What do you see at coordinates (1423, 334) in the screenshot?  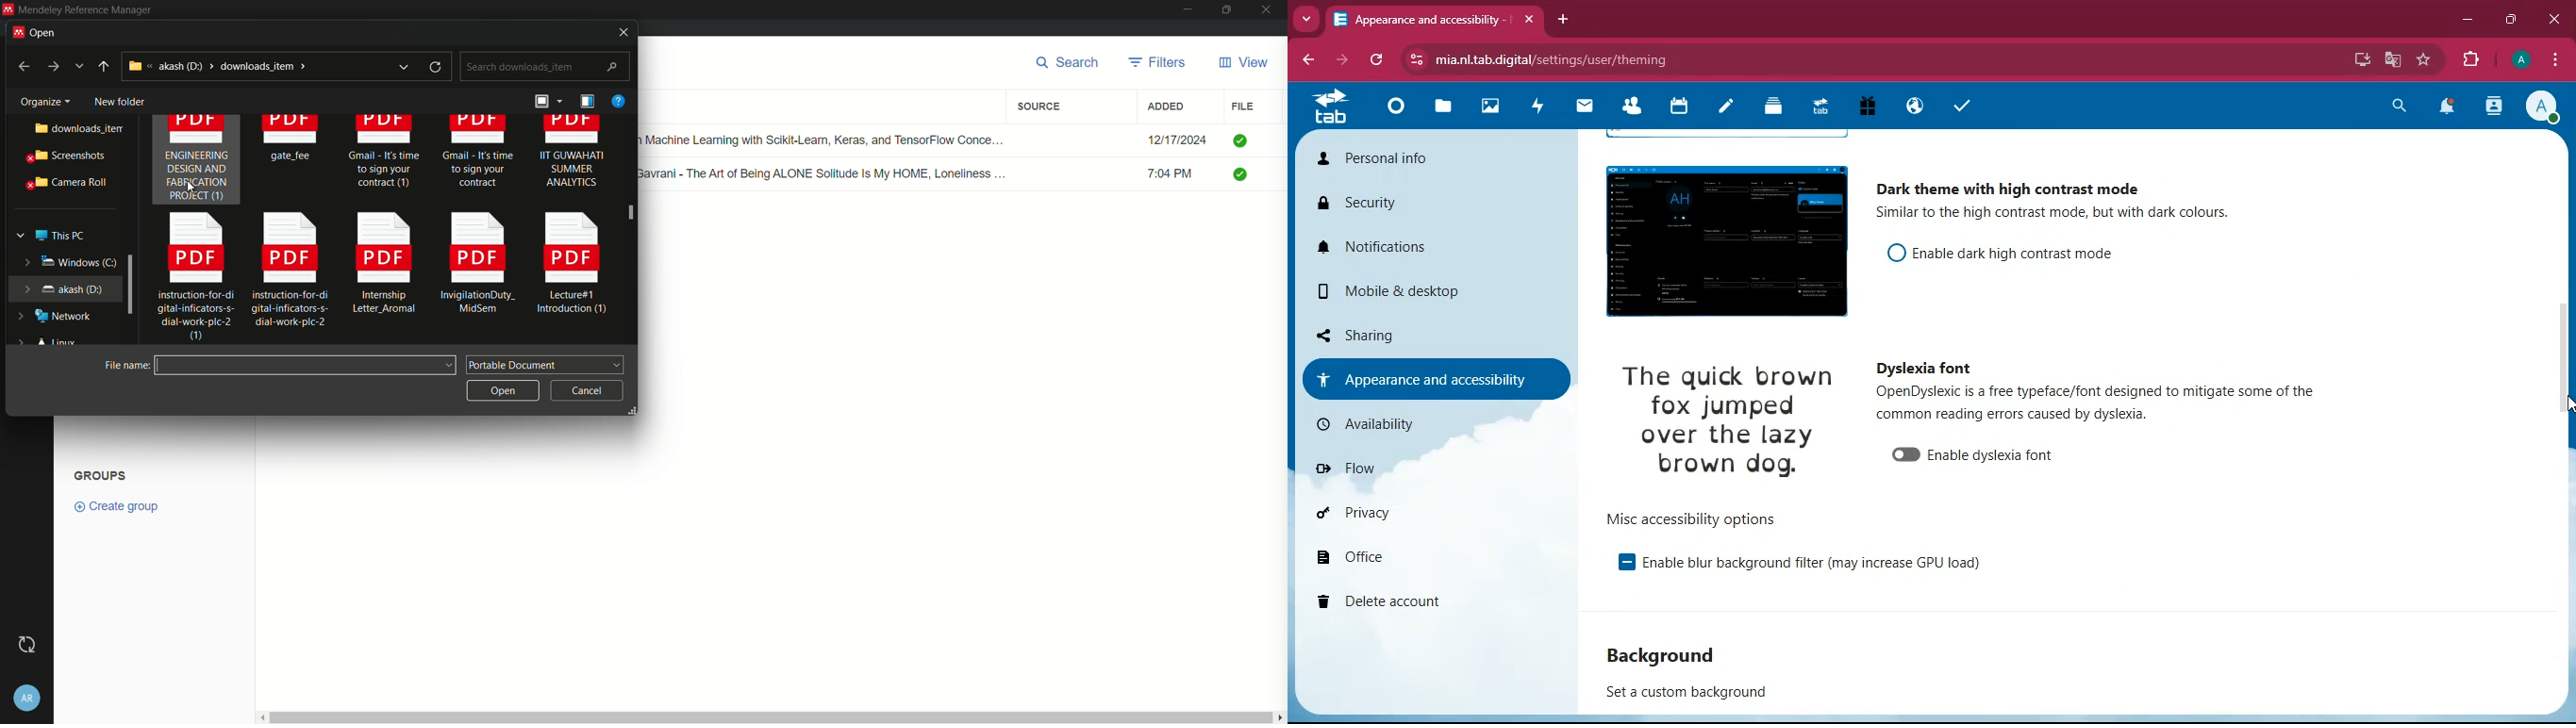 I see `sharing` at bounding box center [1423, 334].